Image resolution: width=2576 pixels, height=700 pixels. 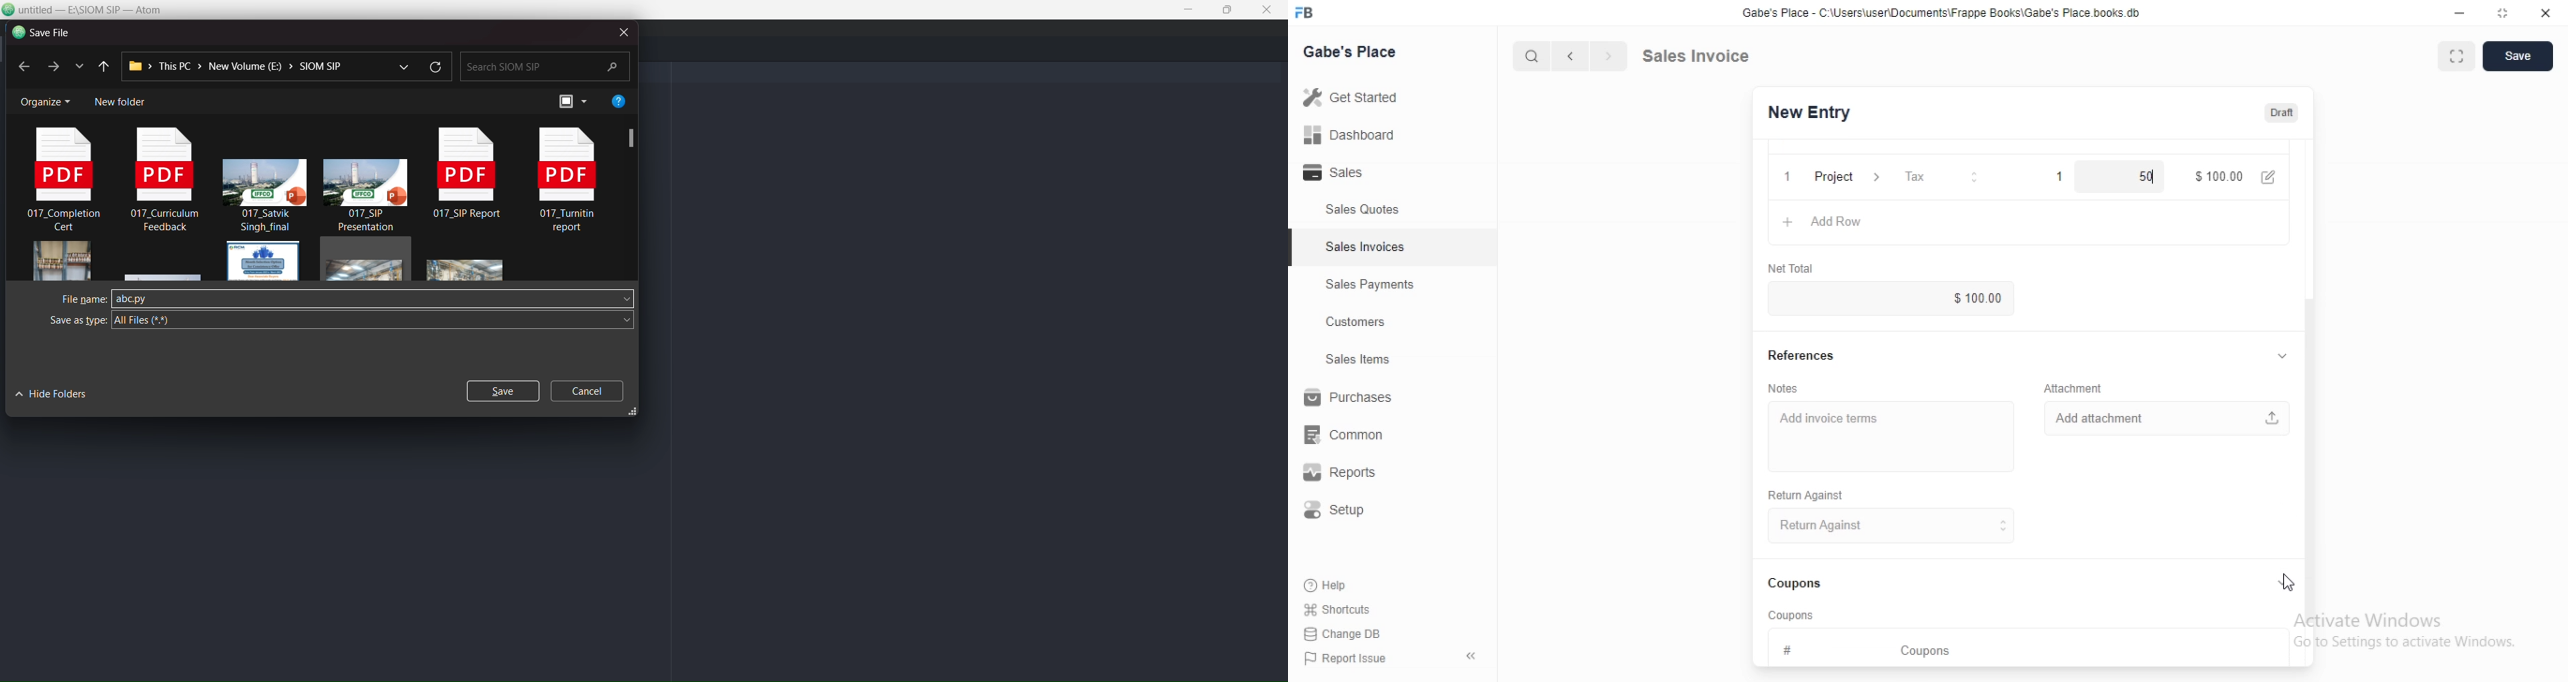 I want to click on minimize, so click(x=2451, y=15).